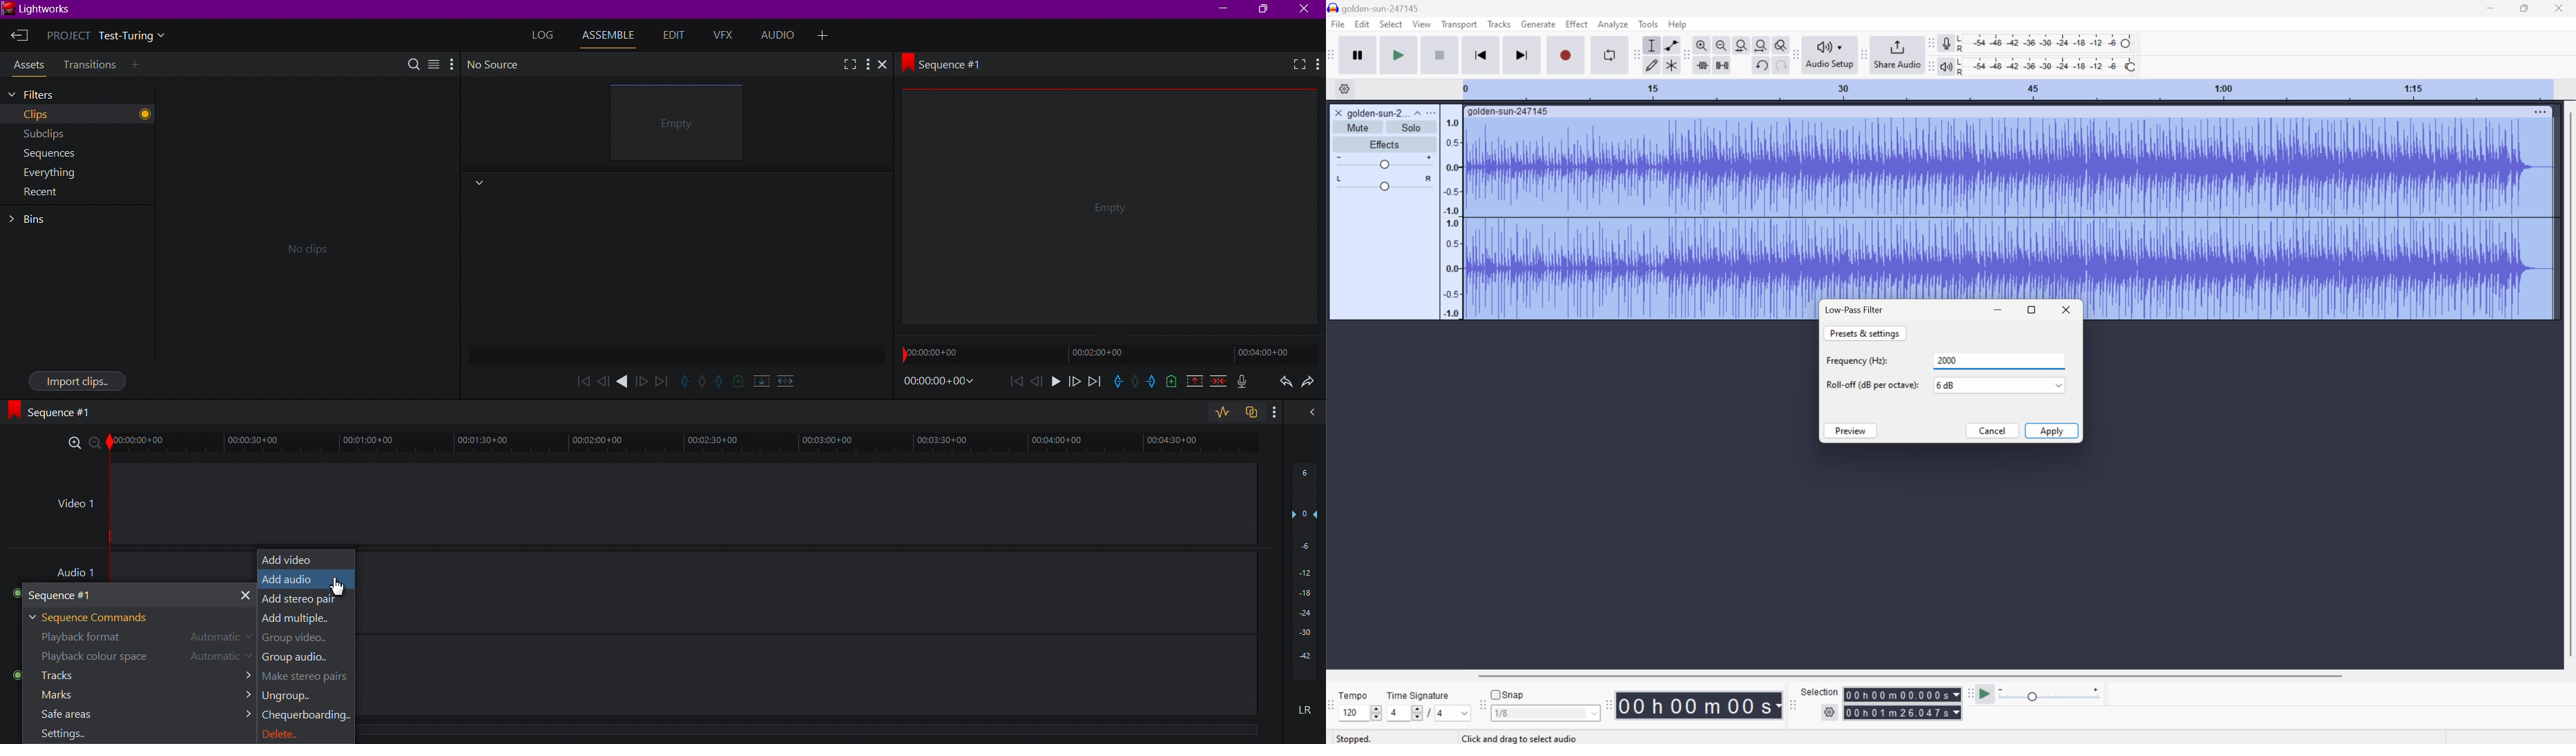 The height and width of the screenshot is (756, 2576). Describe the element at coordinates (1055, 384) in the screenshot. I see `play` at that location.